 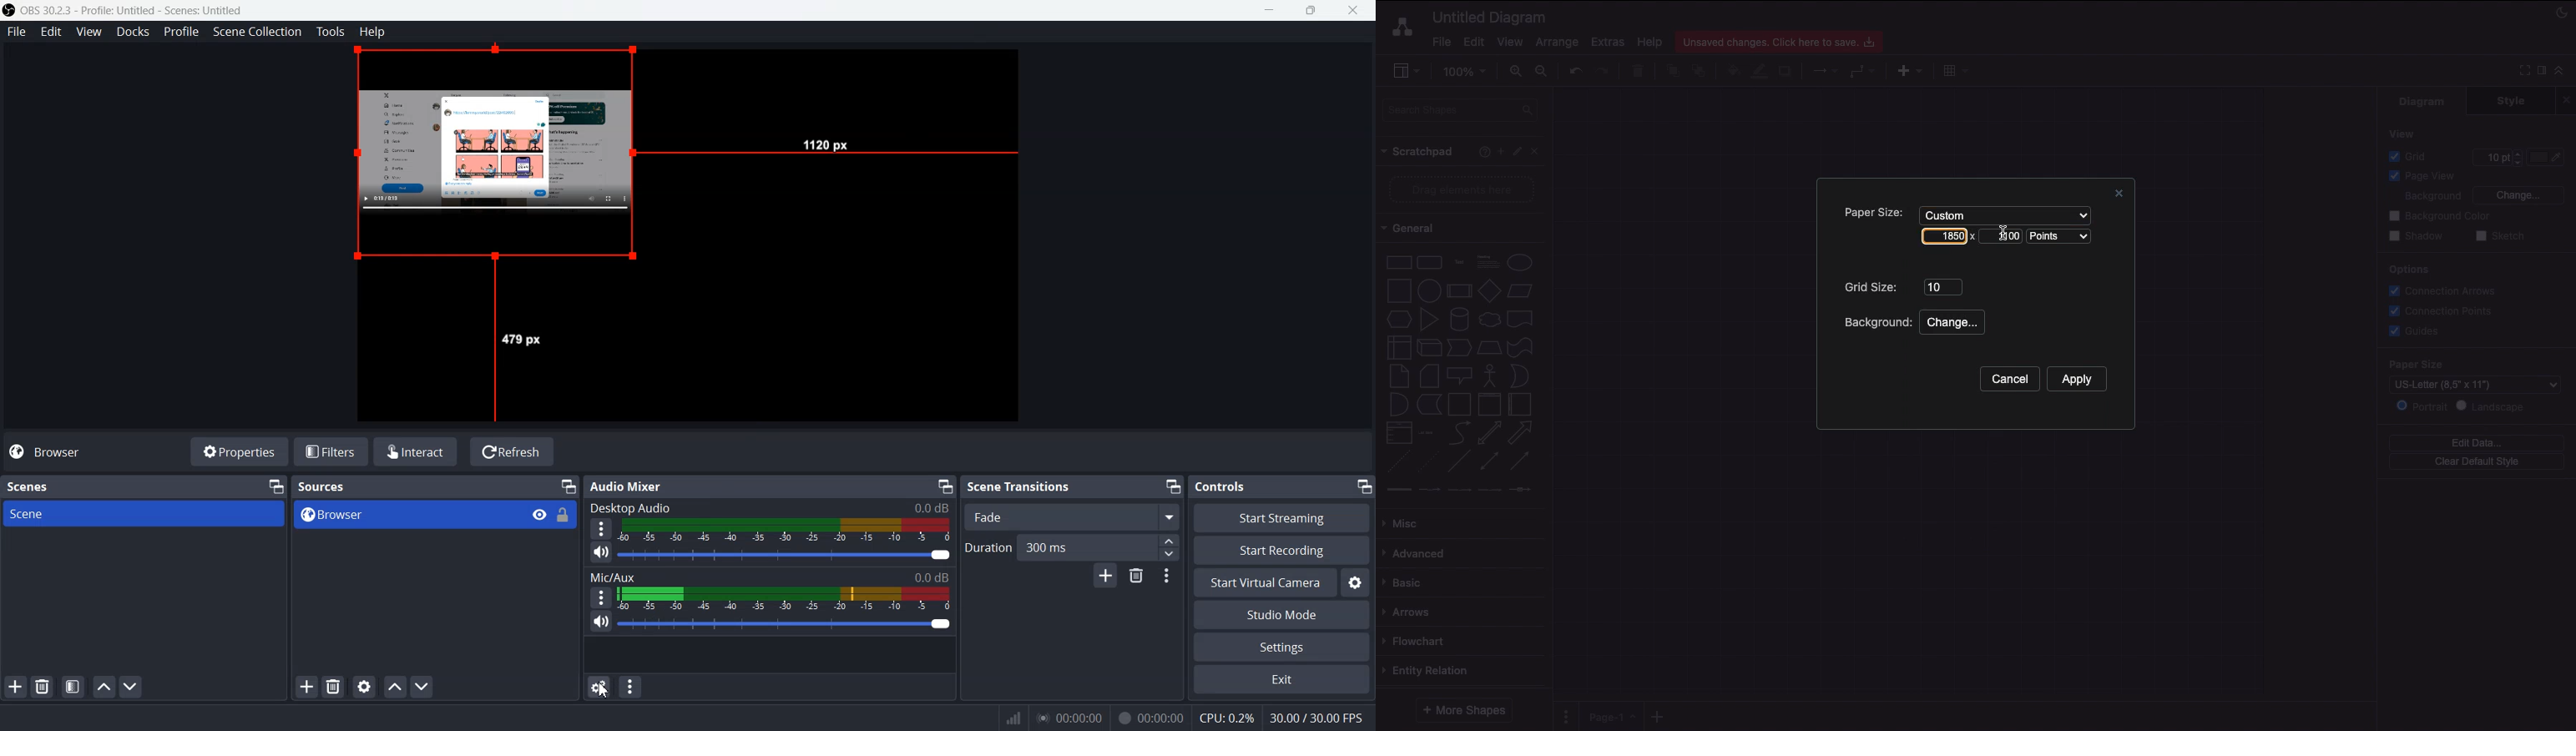 I want to click on Add Sources, so click(x=307, y=686).